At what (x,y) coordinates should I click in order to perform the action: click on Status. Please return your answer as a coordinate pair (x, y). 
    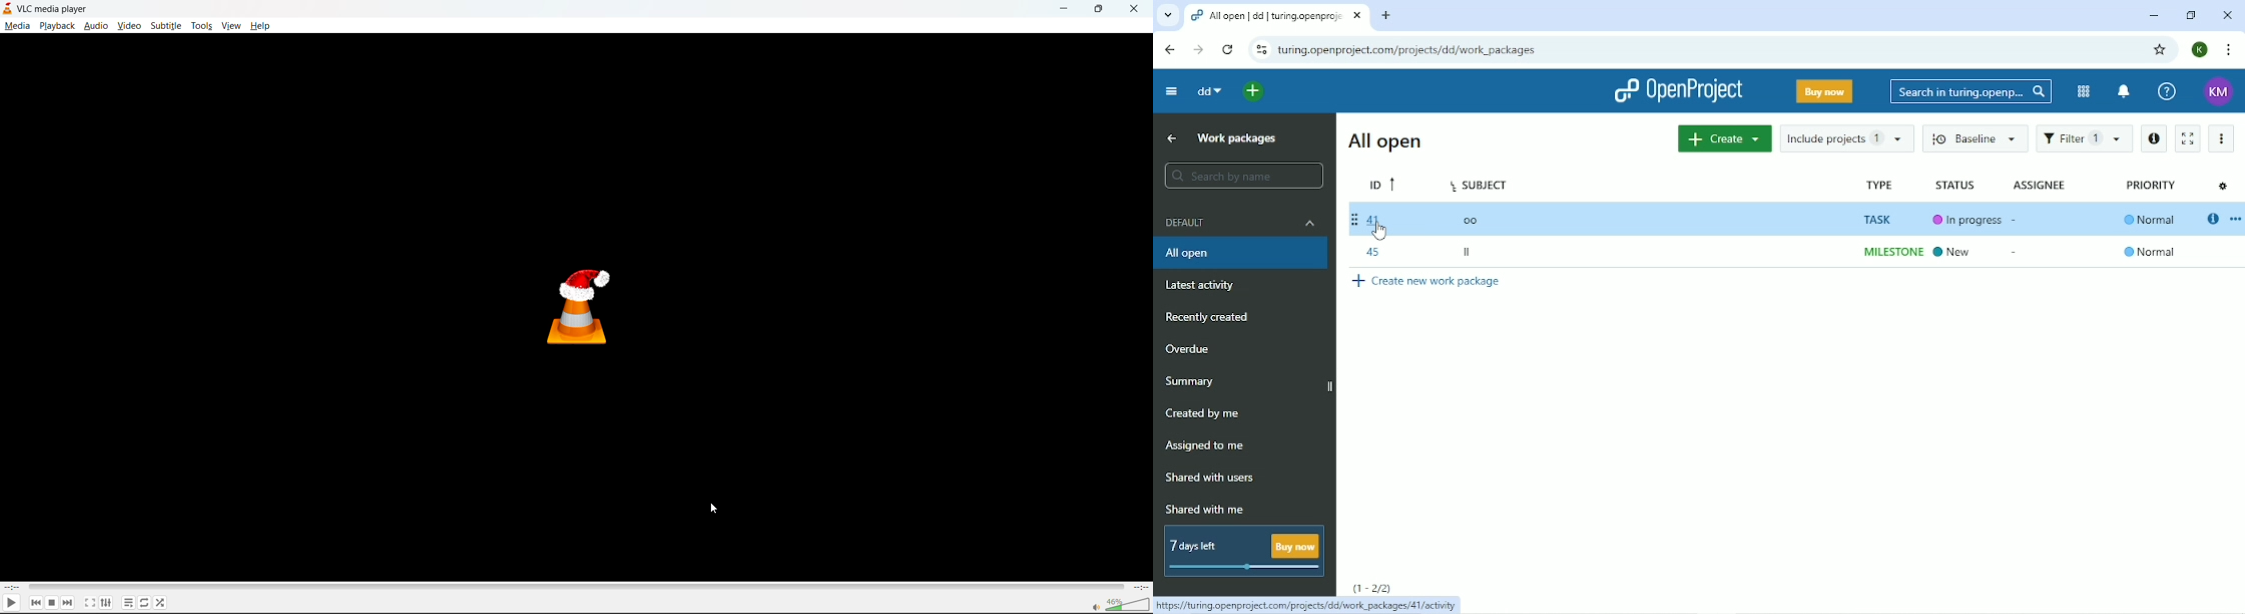
    Looking at the image, I should click on (1969, 218).